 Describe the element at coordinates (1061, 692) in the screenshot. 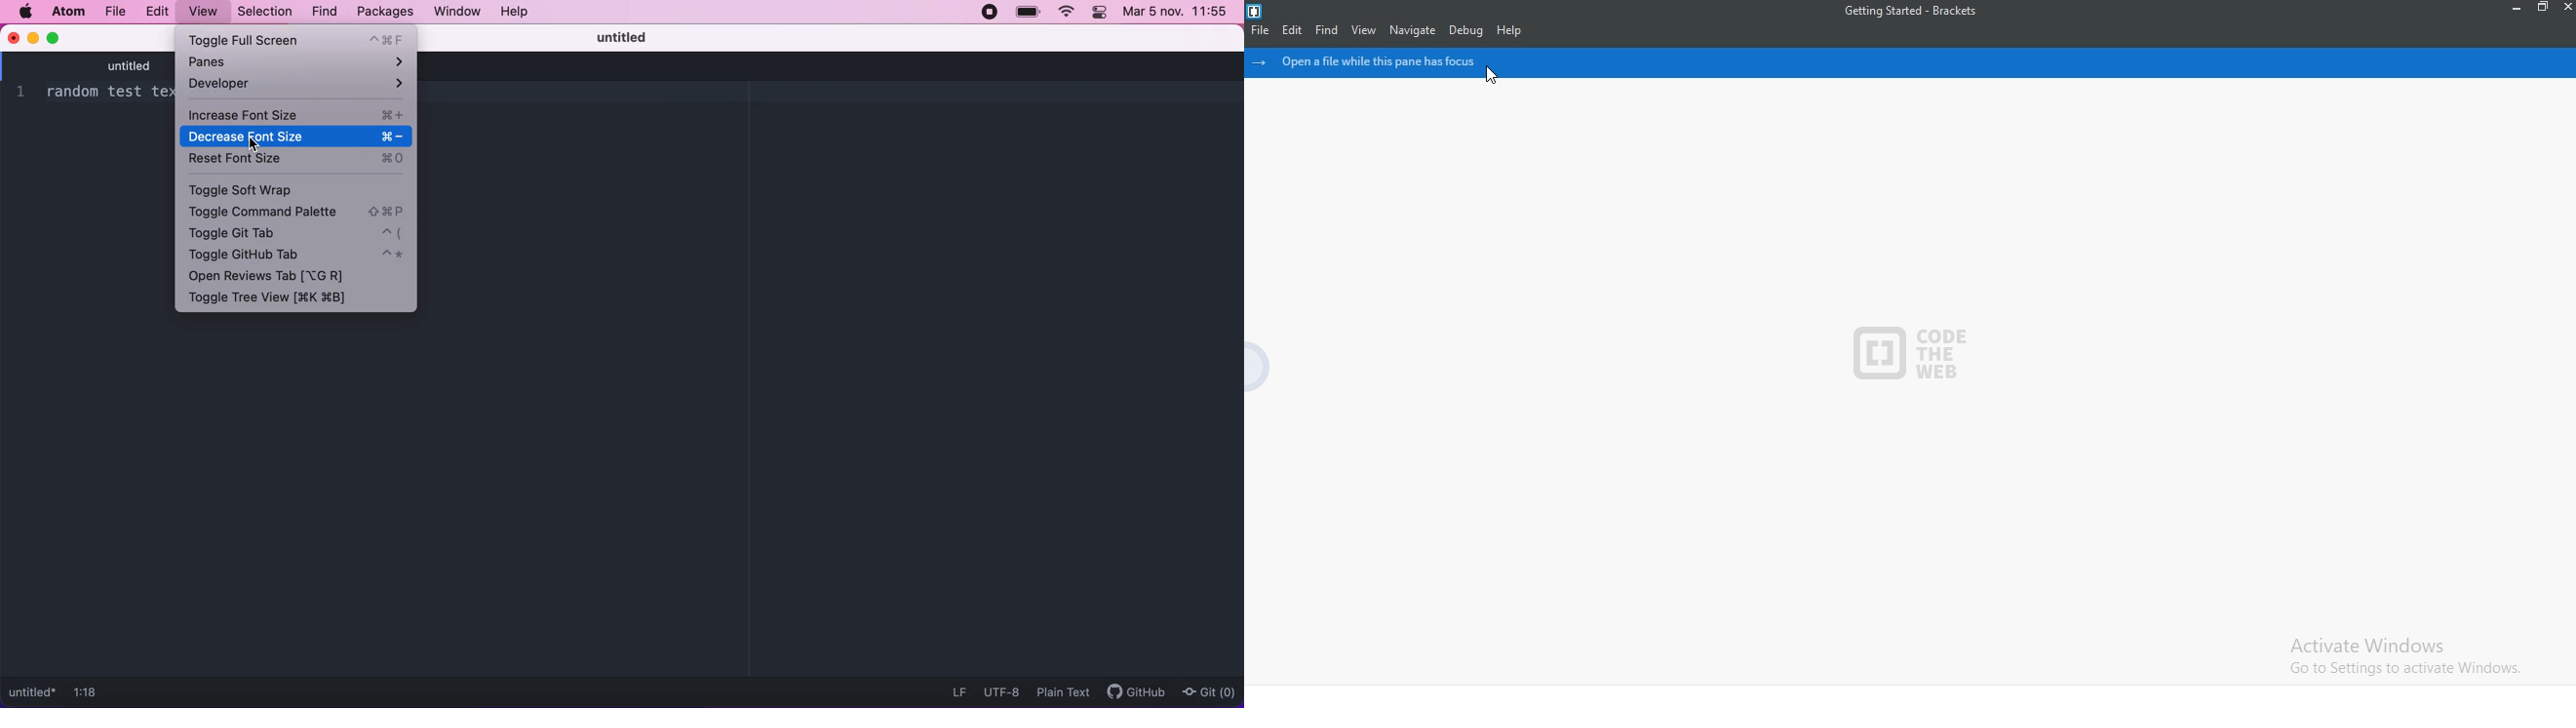

I see `plain text` at that location.